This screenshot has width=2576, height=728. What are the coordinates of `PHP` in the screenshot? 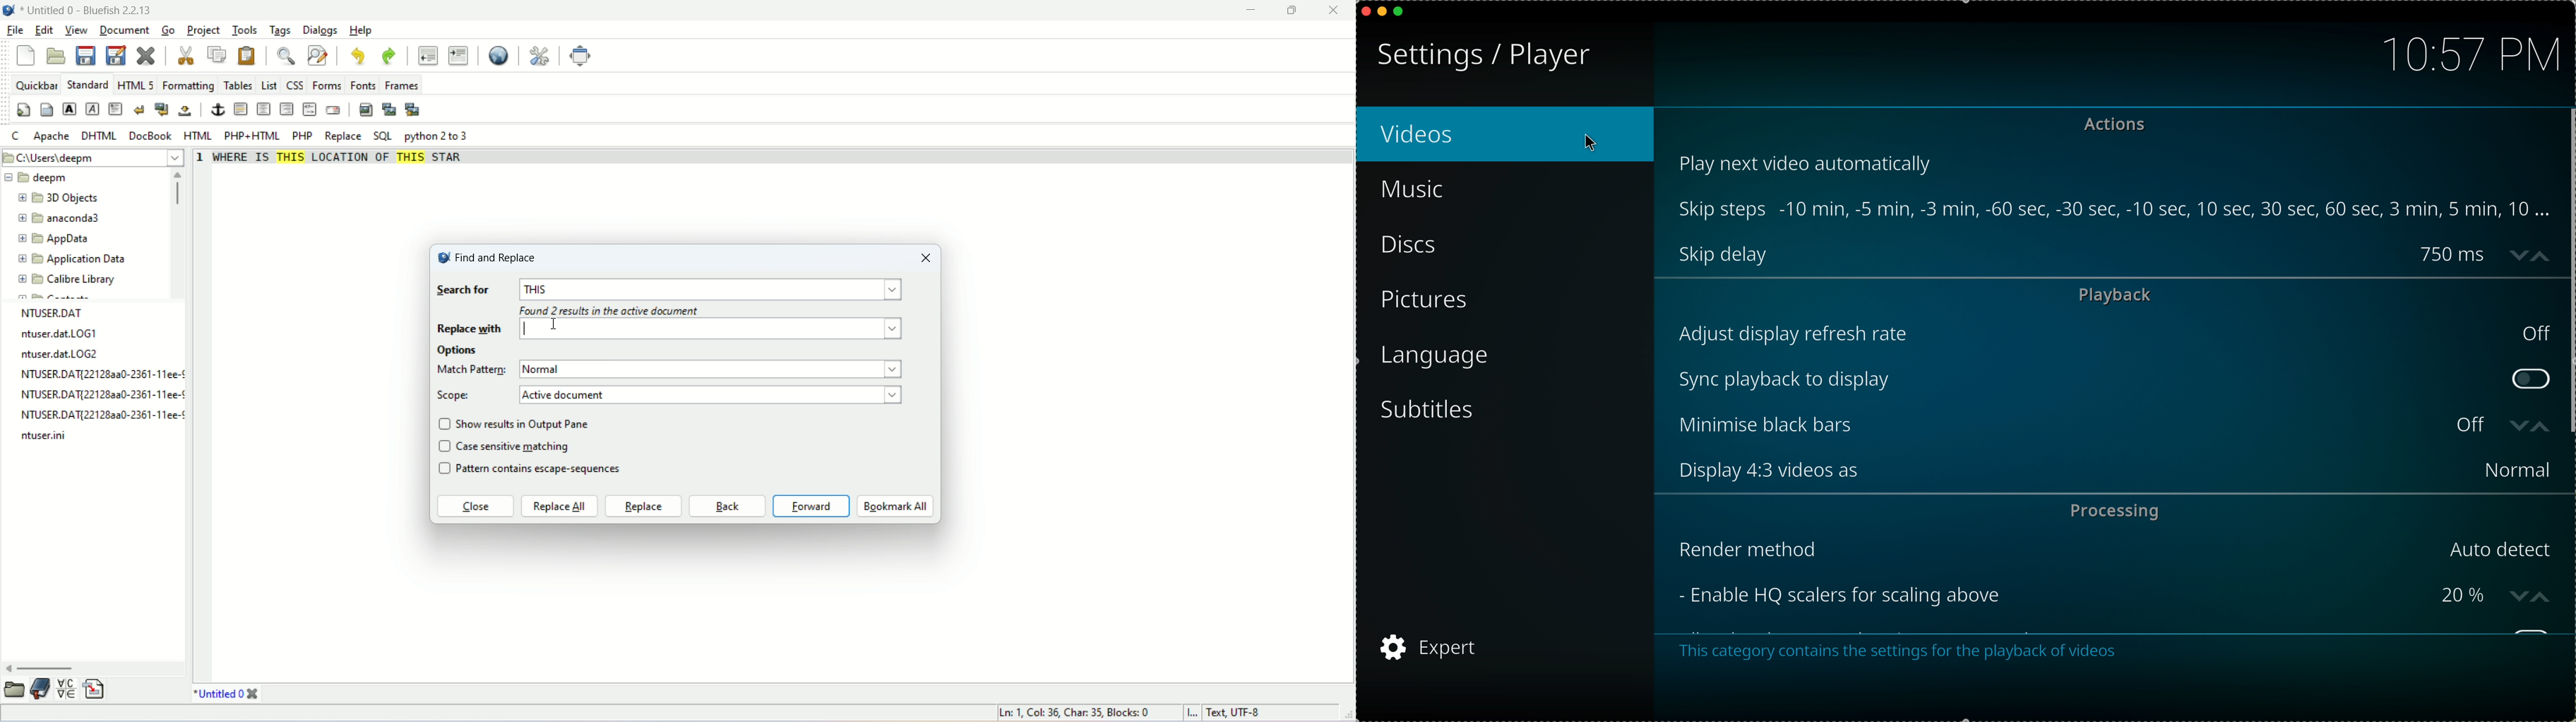 It's located at (302, 135).